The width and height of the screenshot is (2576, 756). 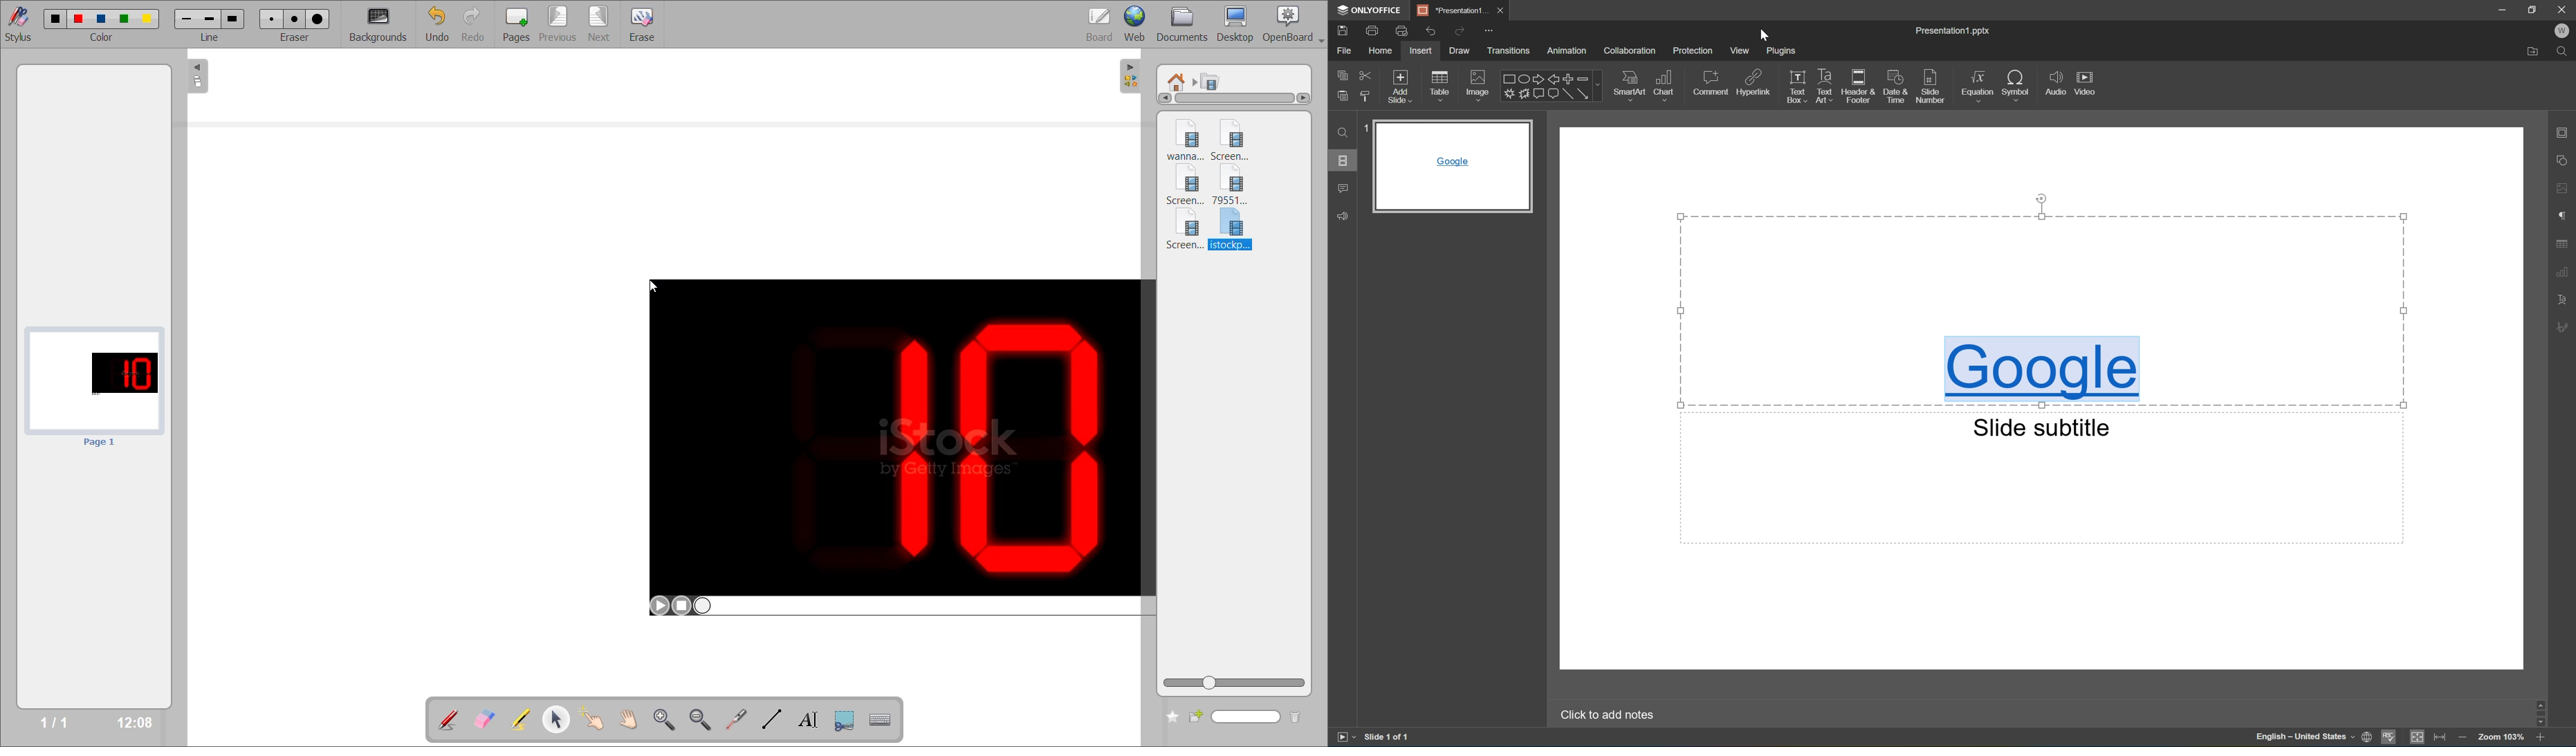 What do you see at coordinates (597, 721) in the screenshot?
I see `interact with items` at bounding box center [597, 721].